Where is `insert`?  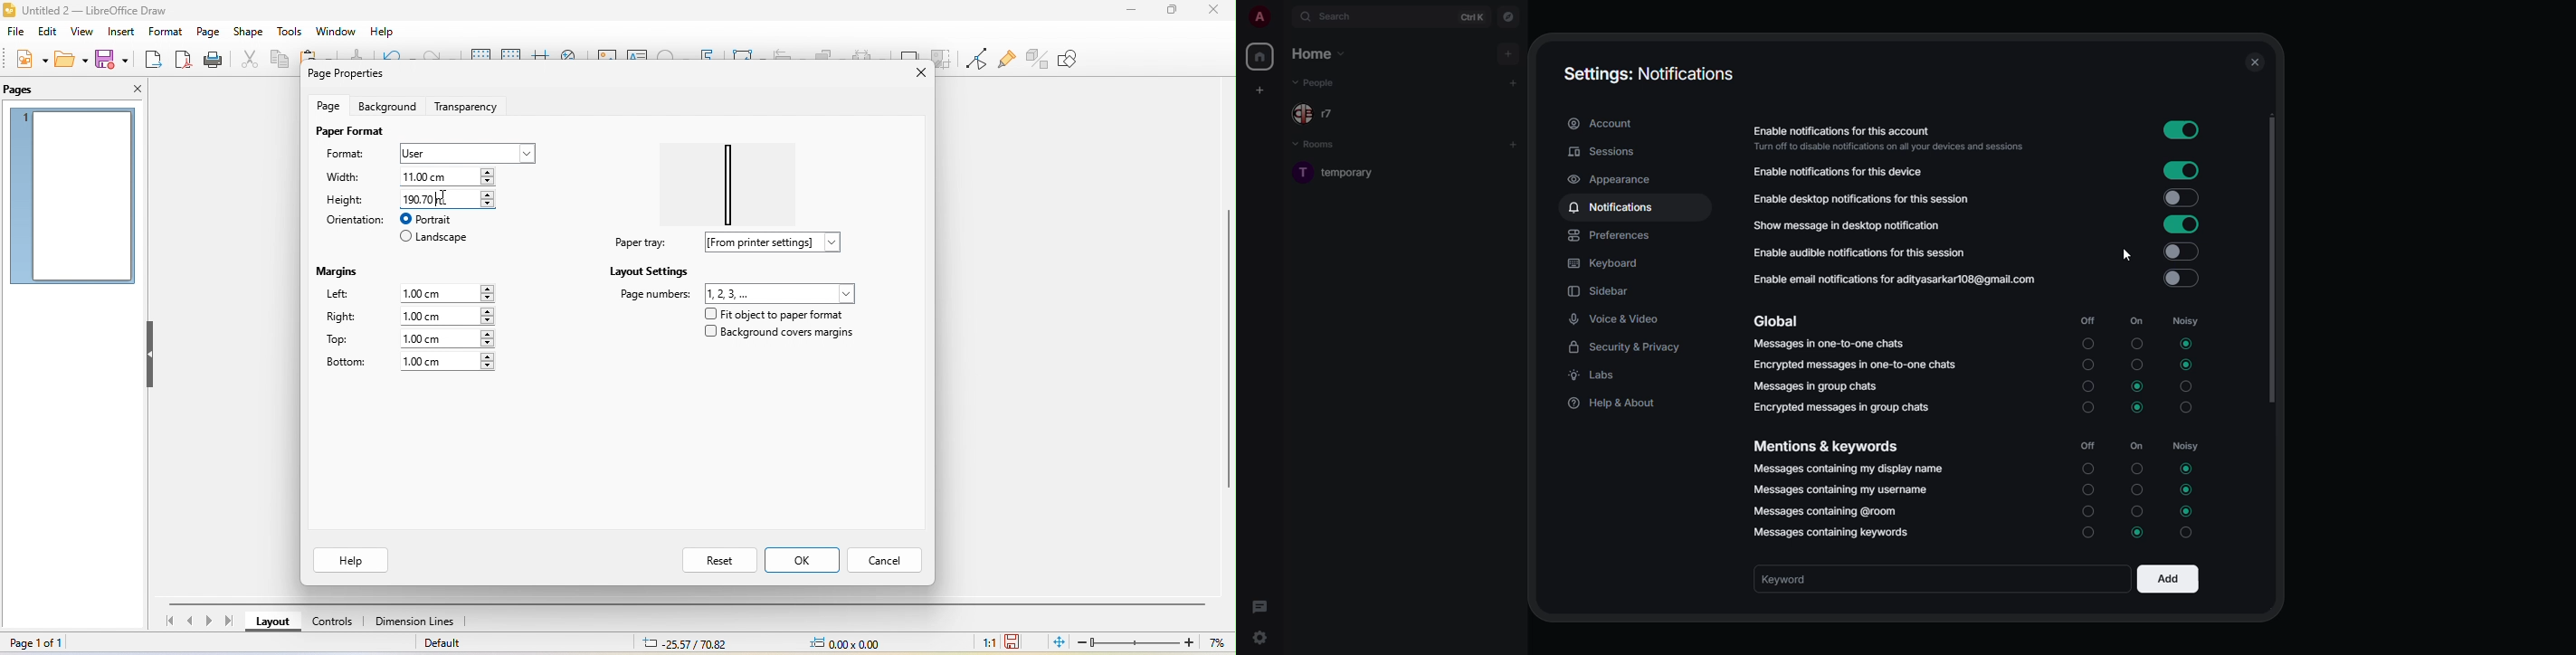
insert is located at coordinates (119, 33).